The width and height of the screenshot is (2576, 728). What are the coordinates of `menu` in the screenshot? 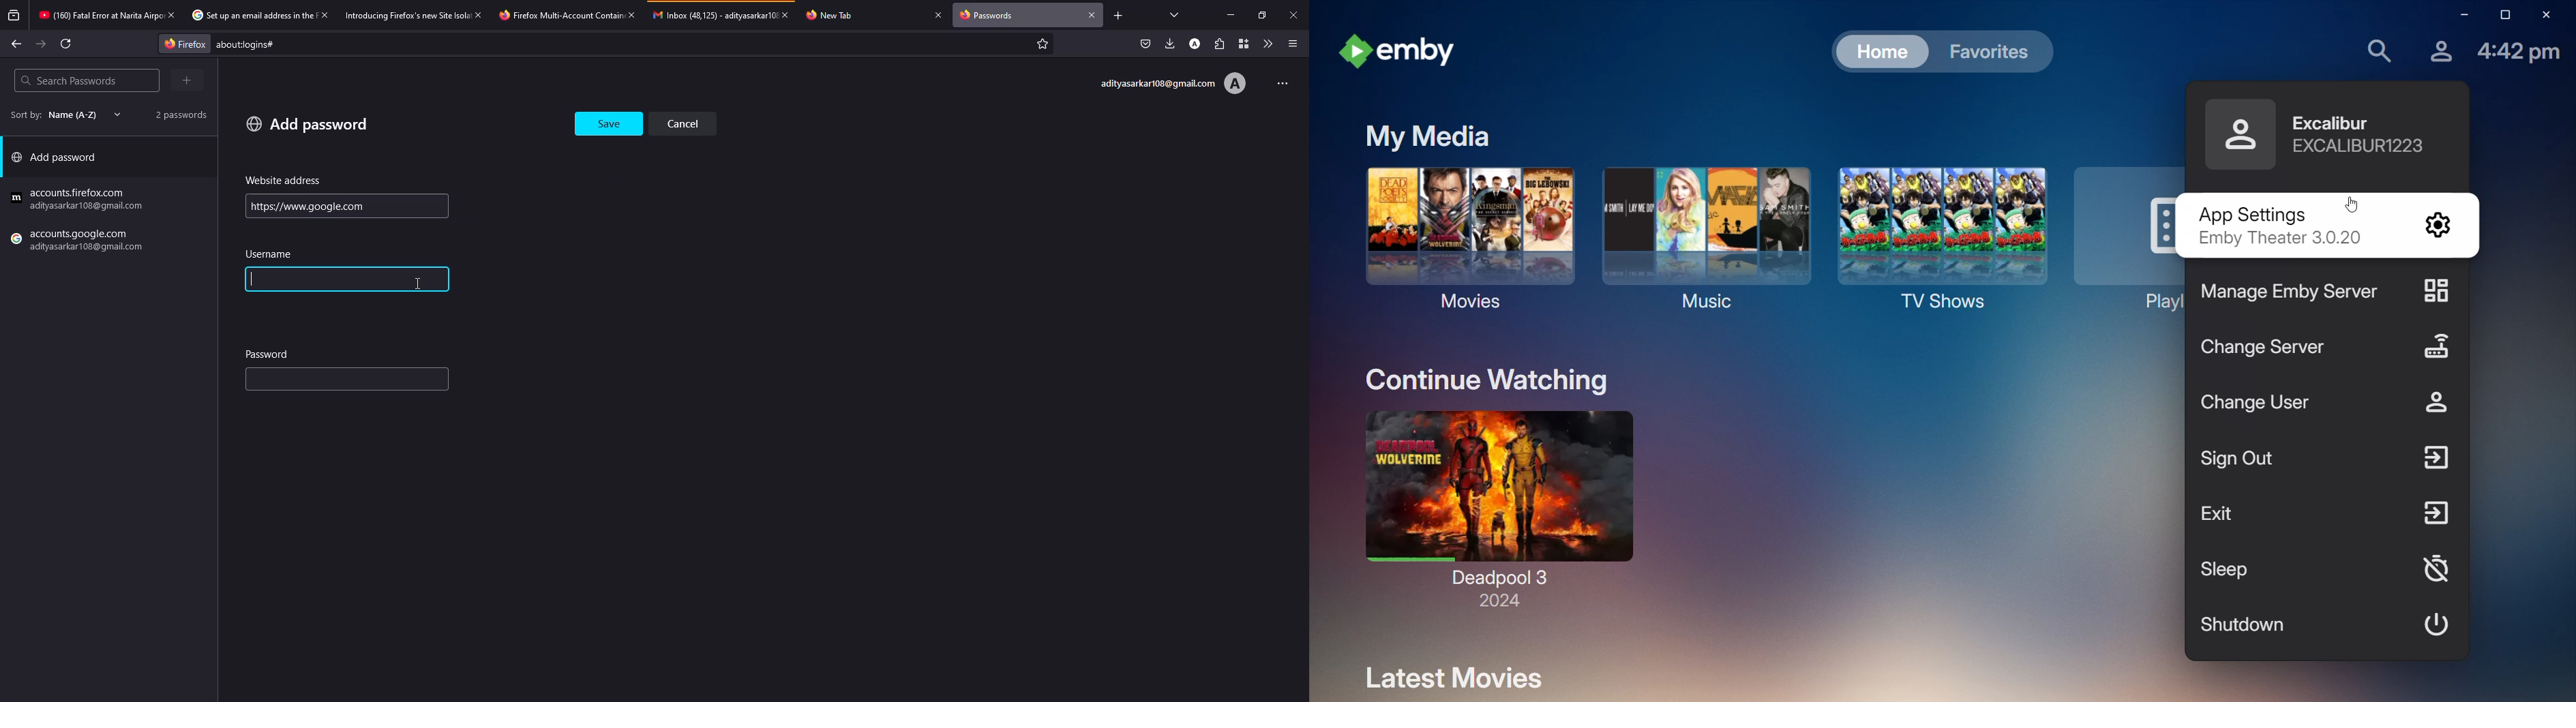 It's located at (1293, 44).